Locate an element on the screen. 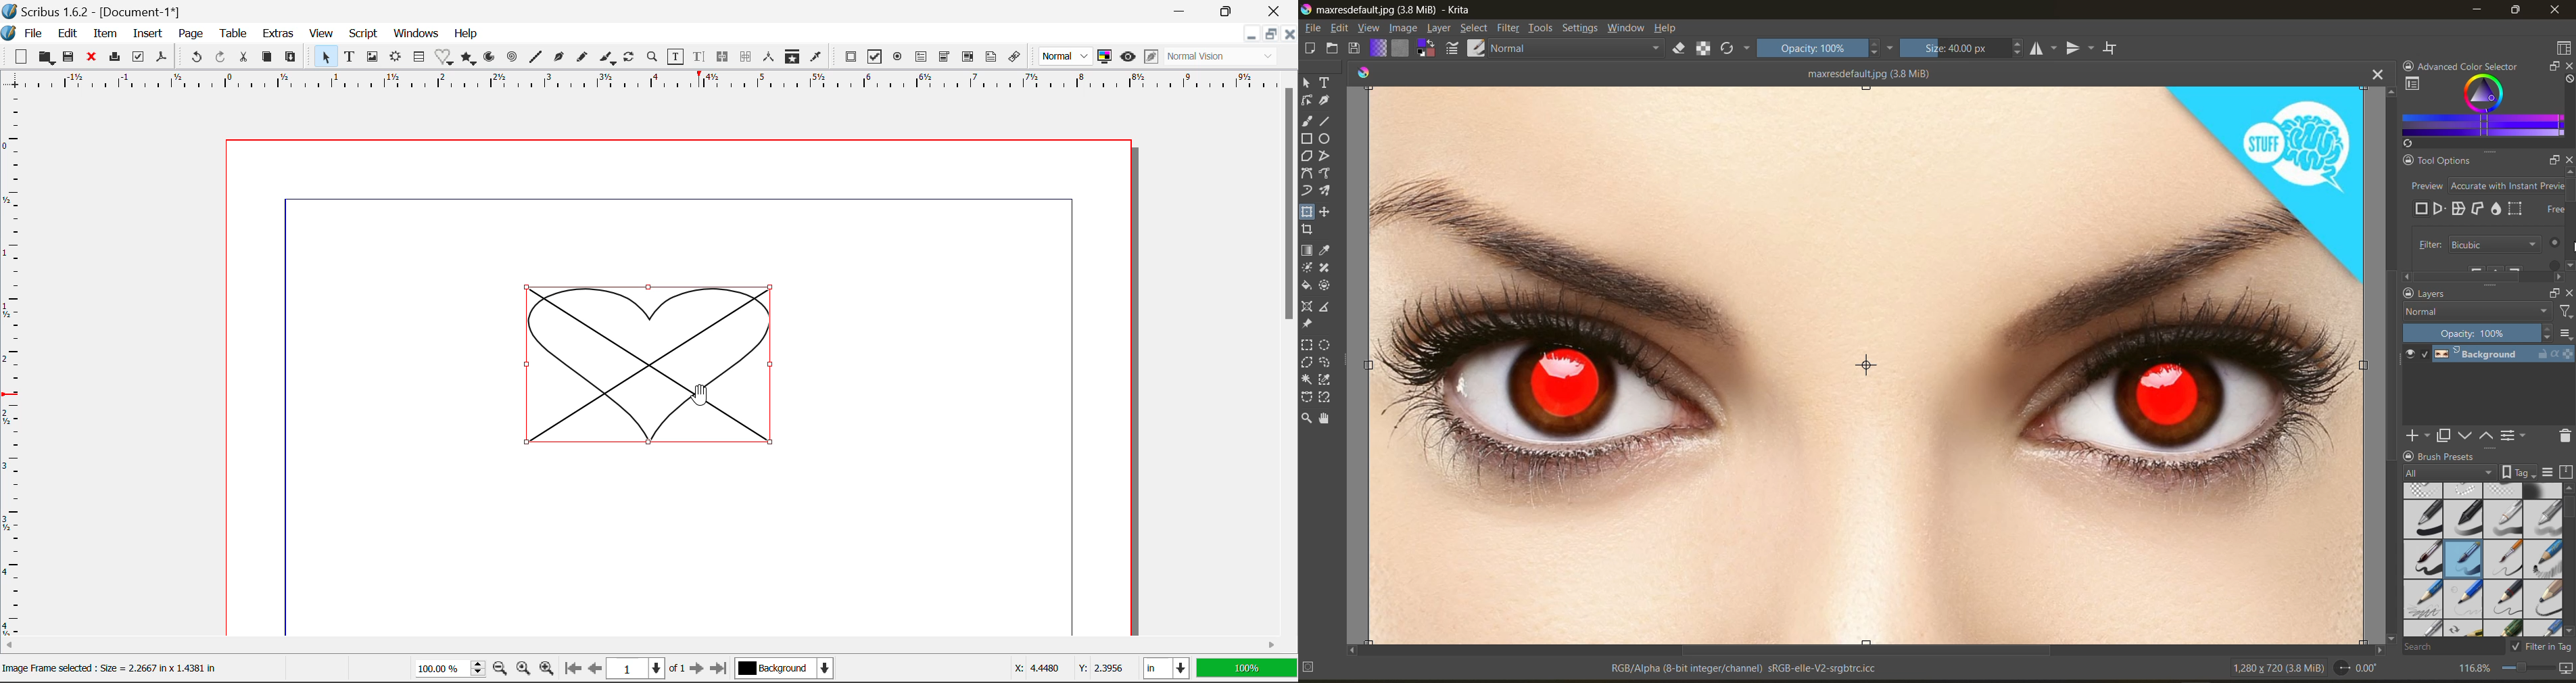  tool is located at coordinates (1306, 395).